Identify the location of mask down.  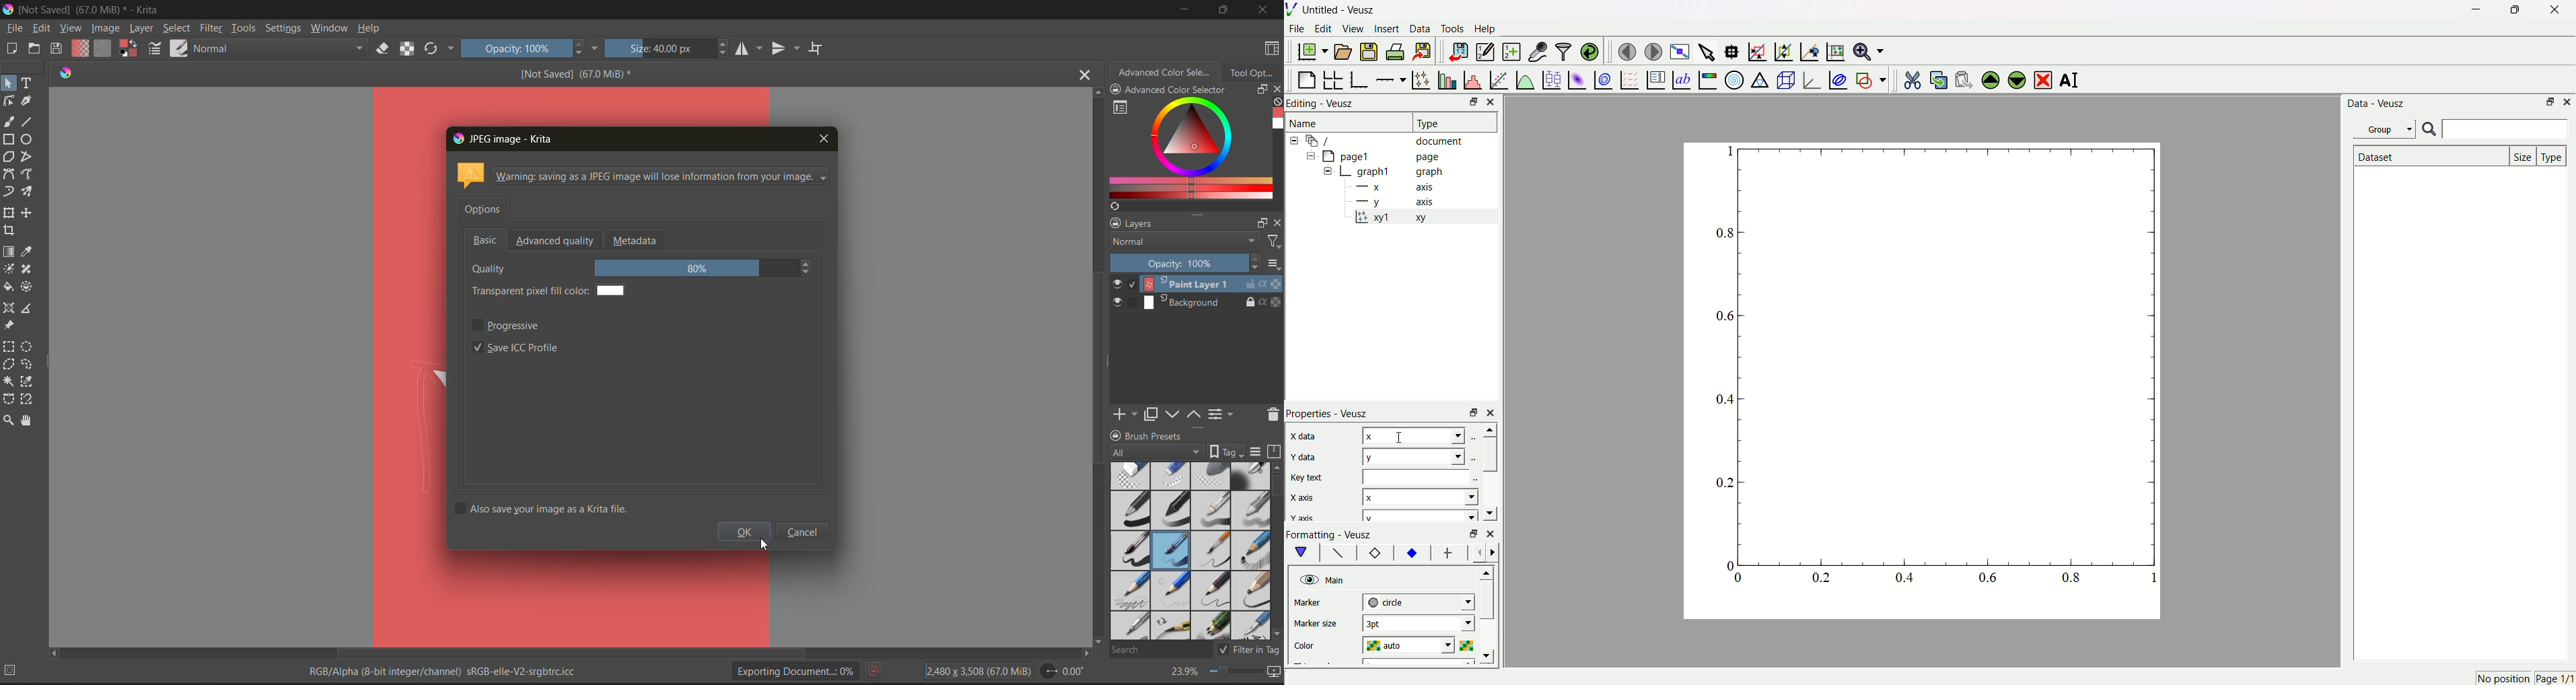
(1175, 414).